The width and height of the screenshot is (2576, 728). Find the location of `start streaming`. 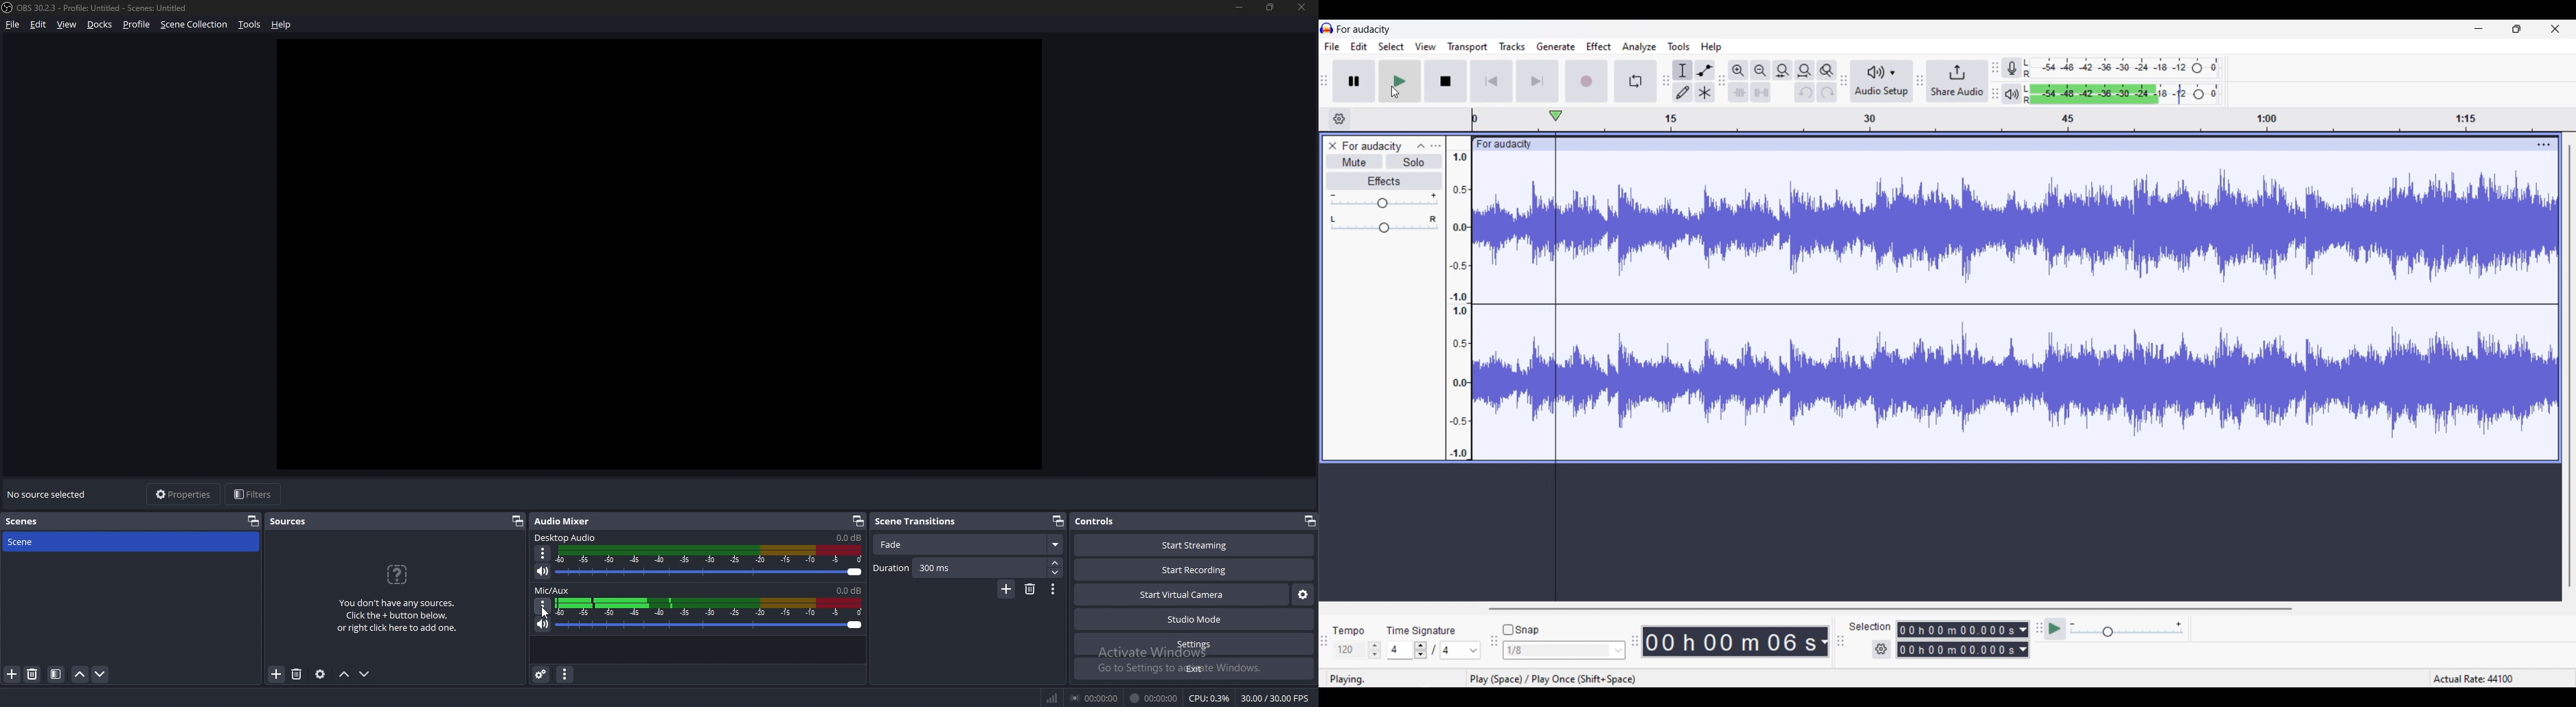

start streaming is located at coordinates (1194, 546).